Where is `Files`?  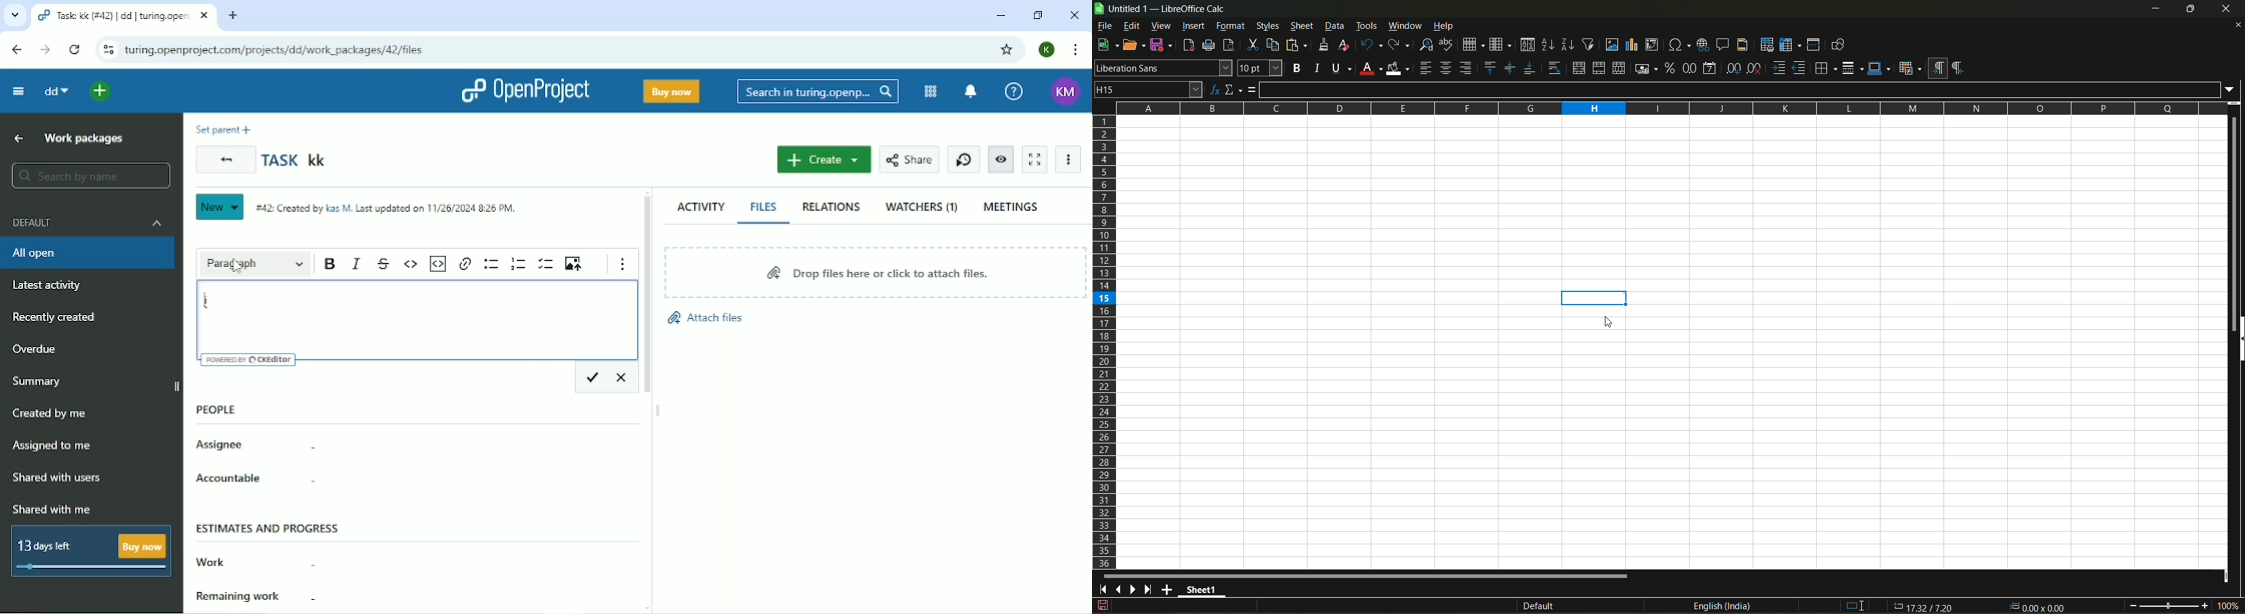 Files is located at coordinates (764, 207).